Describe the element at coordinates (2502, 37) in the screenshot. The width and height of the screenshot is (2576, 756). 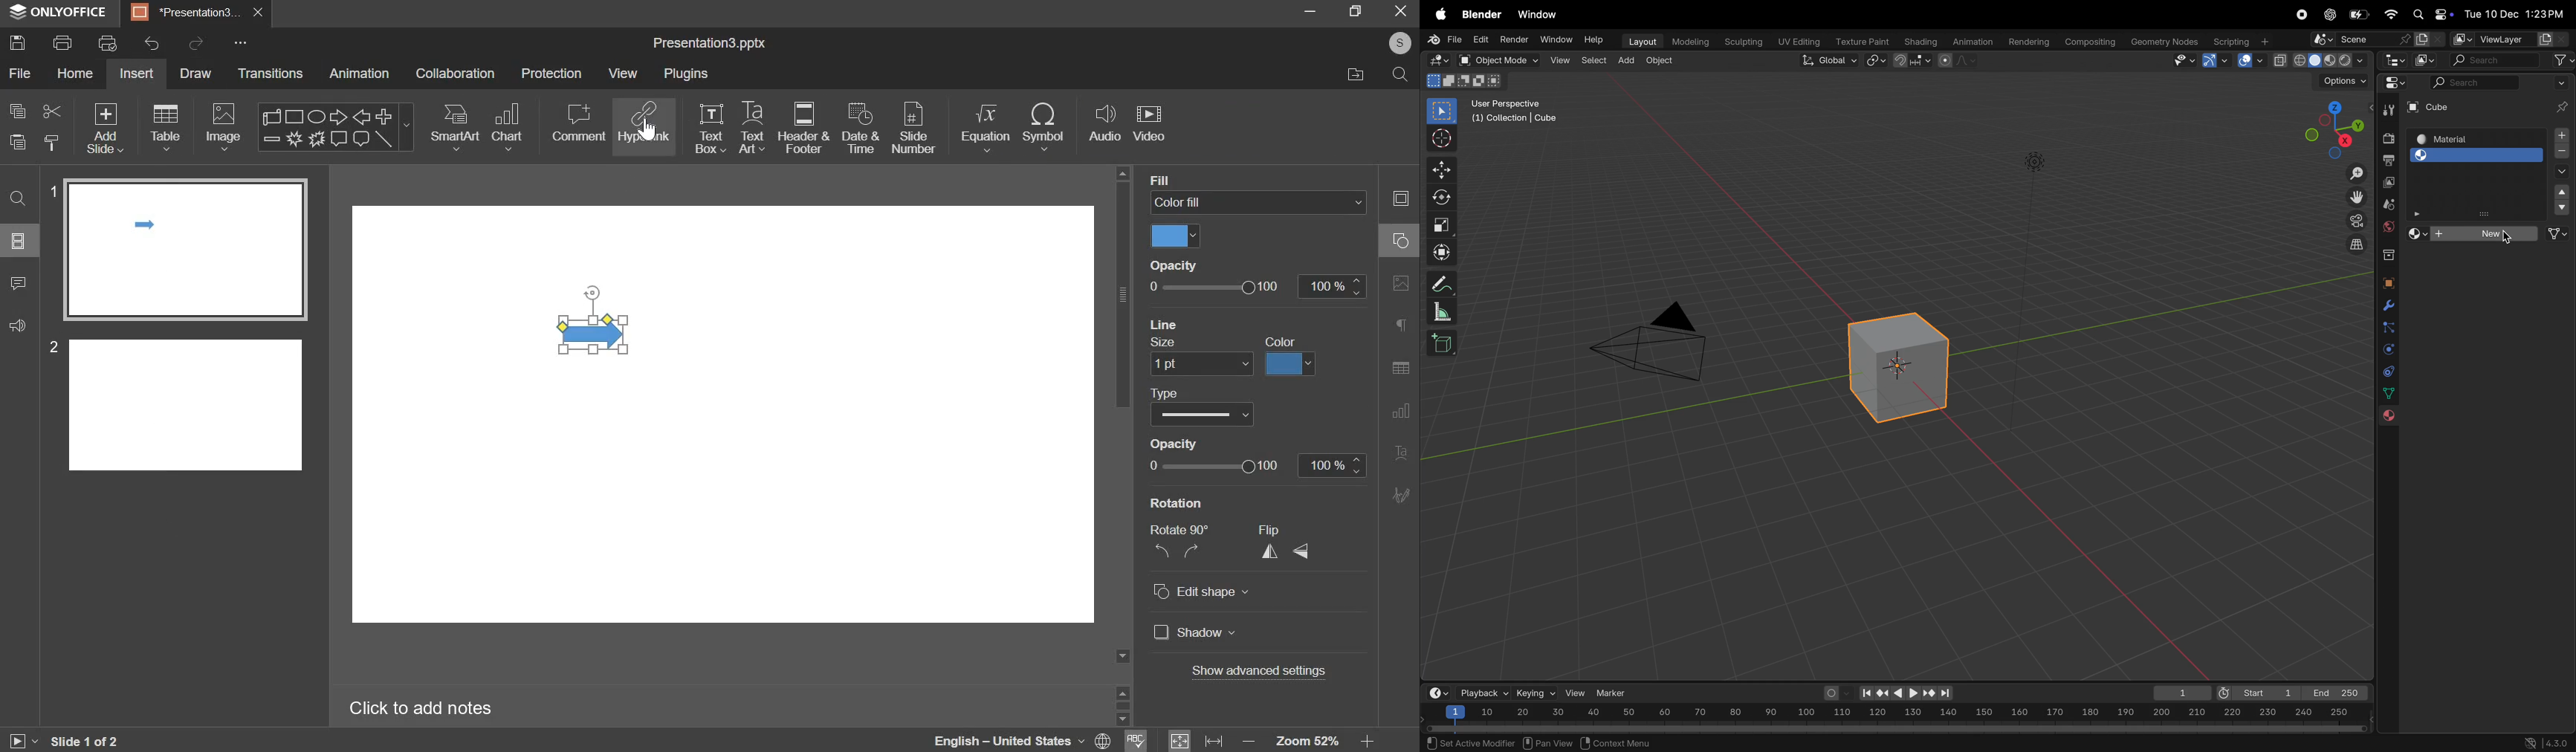
I see `view layer` at that location.